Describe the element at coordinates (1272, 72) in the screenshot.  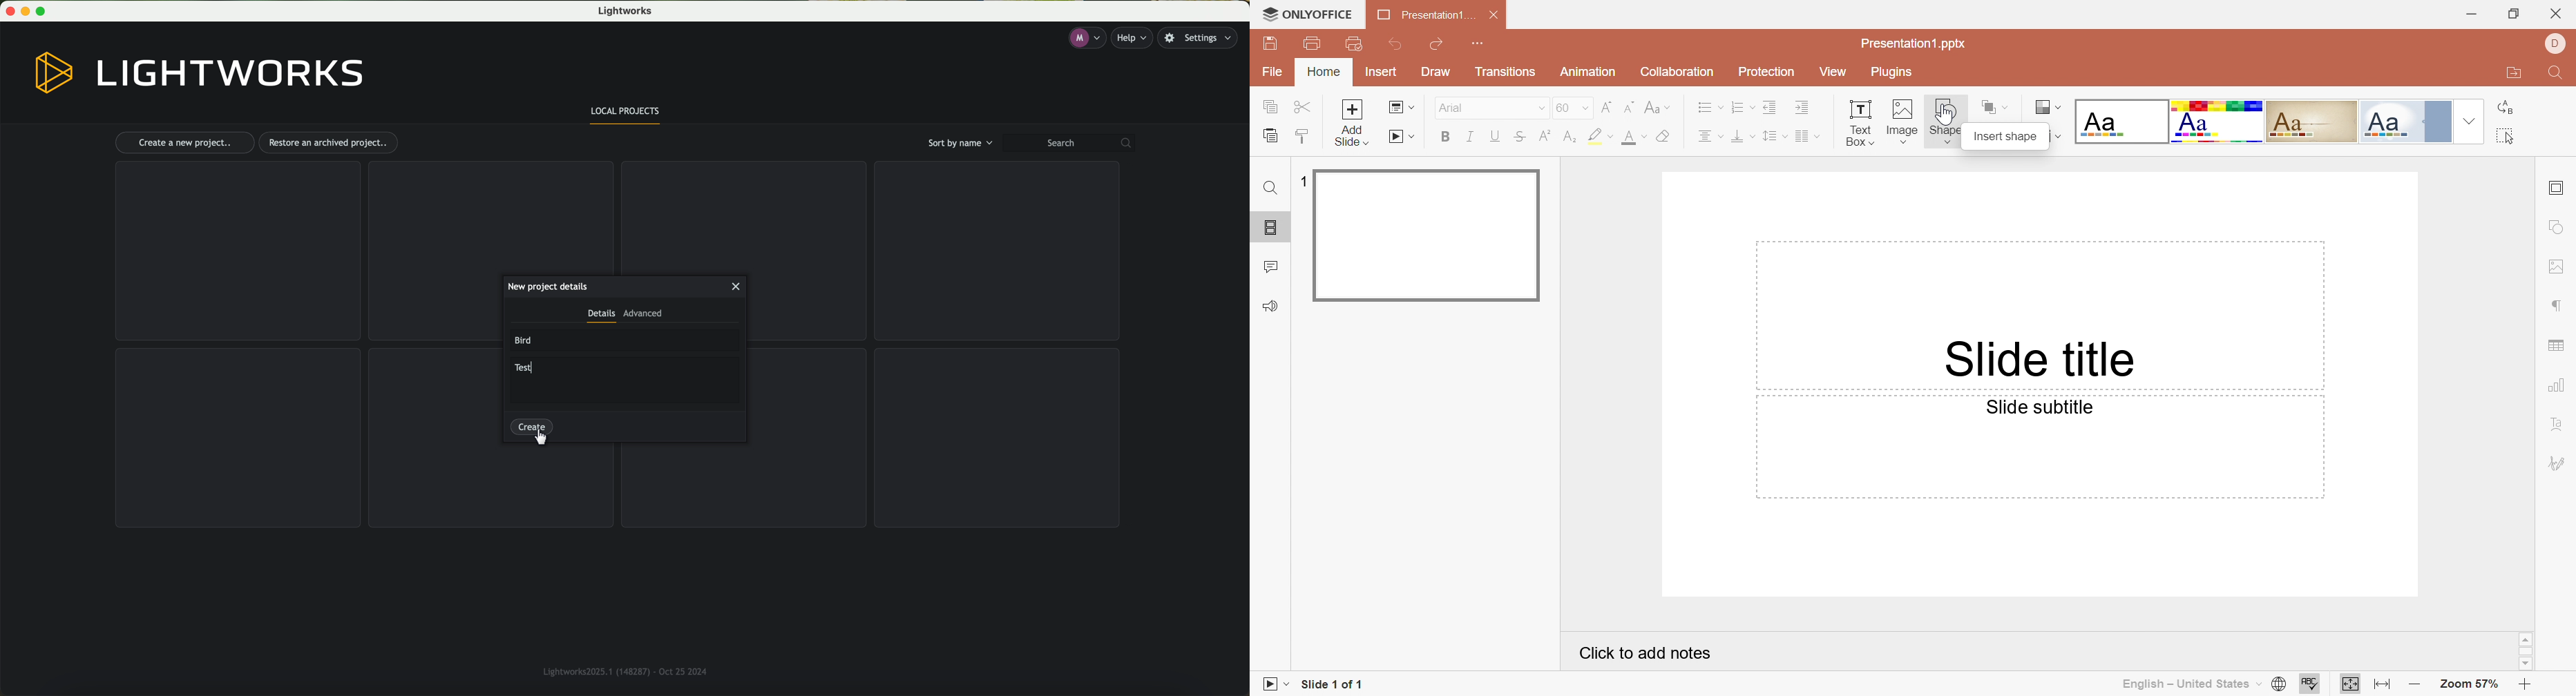
I see `File` at that location.